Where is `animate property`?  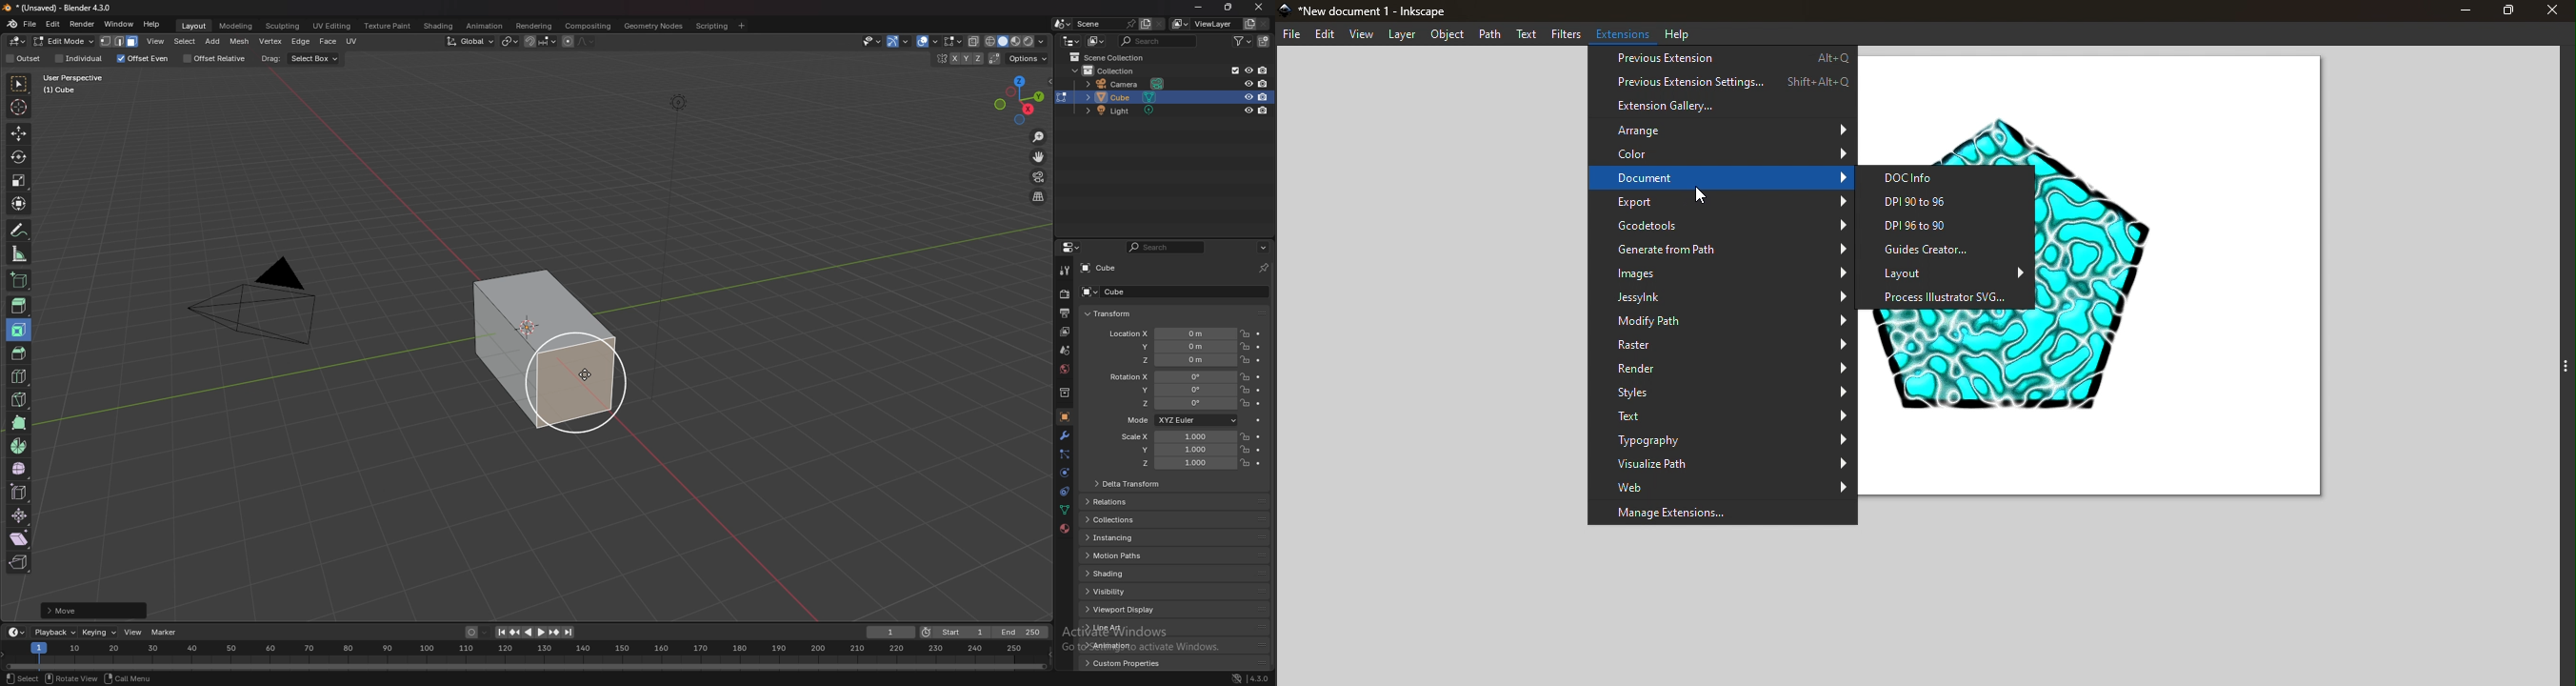 animate property is located at coordinates (1260, 403).